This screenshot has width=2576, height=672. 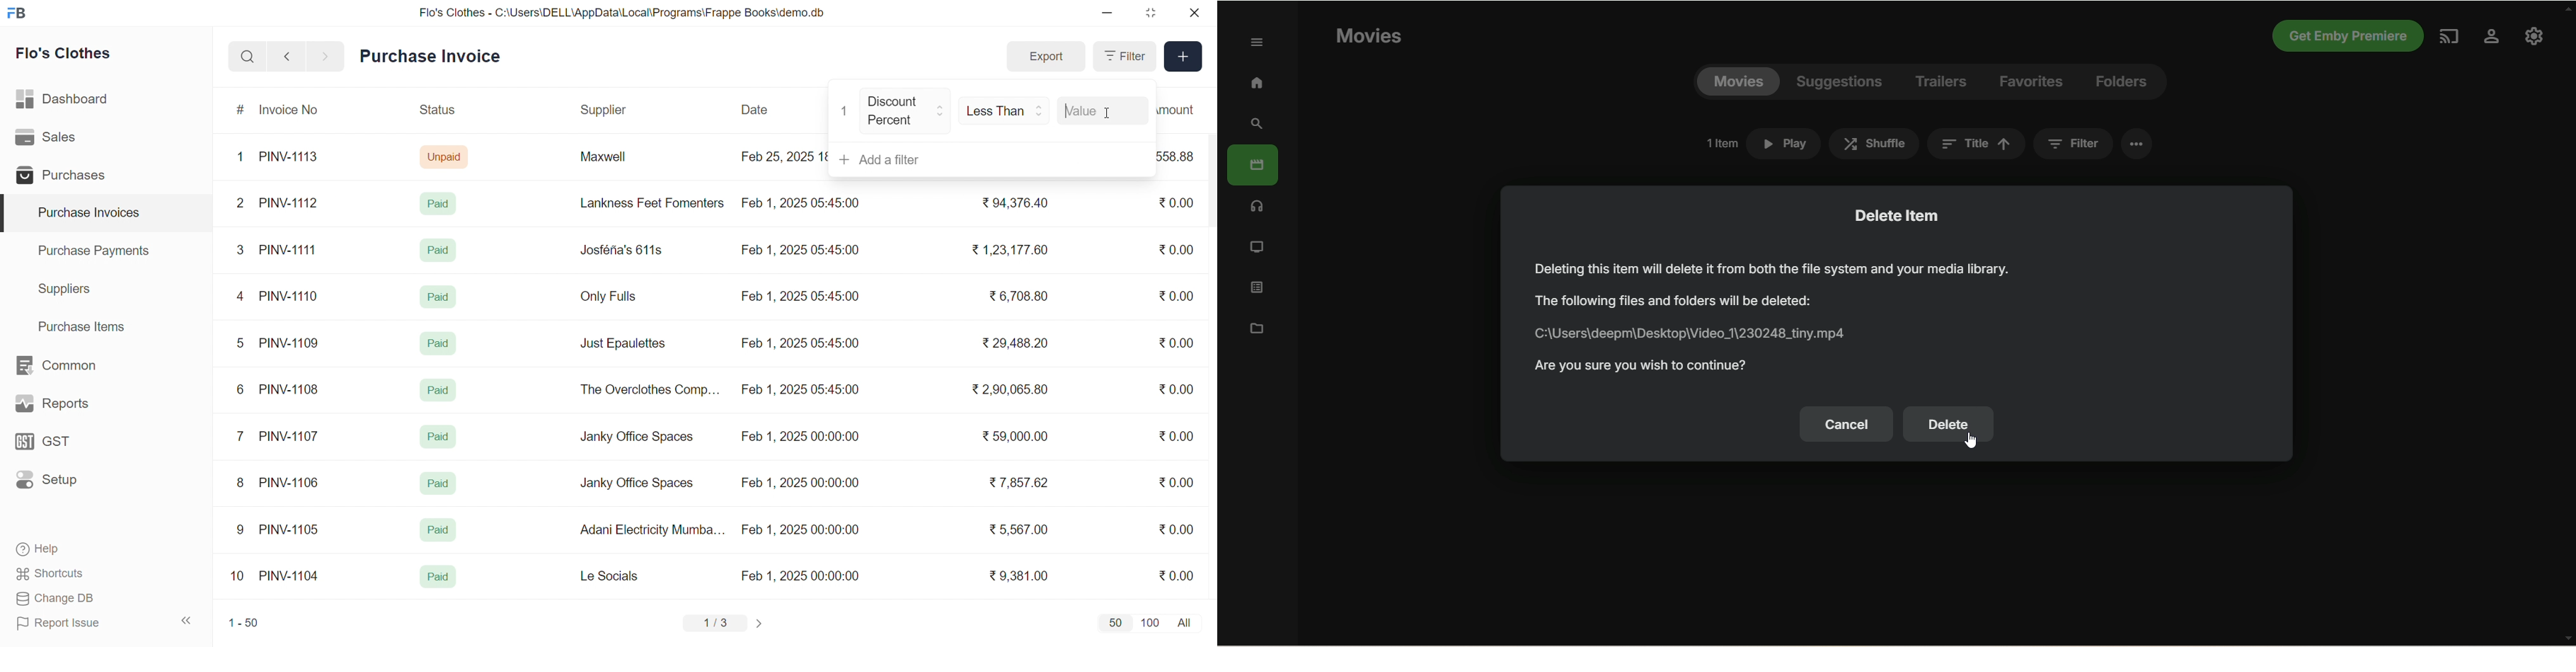 I want to click on all, so click(x=1187, y=622).